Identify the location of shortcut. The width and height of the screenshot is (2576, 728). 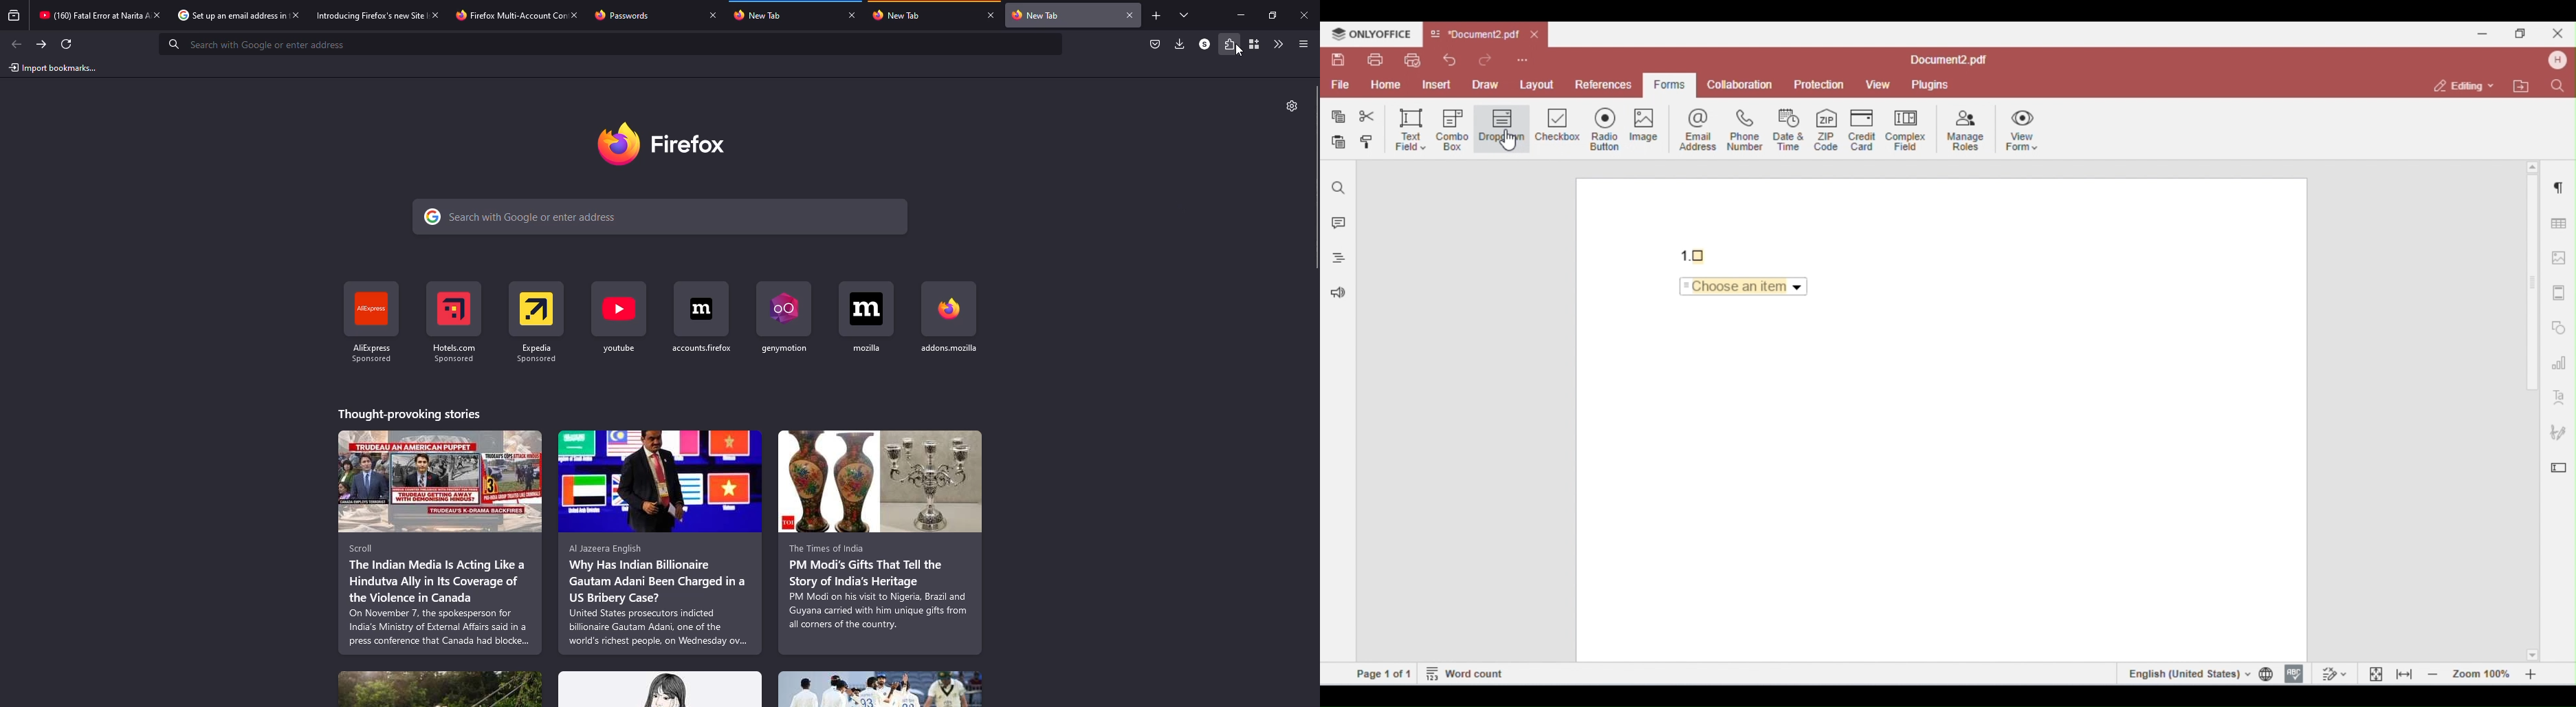
(373, 325).